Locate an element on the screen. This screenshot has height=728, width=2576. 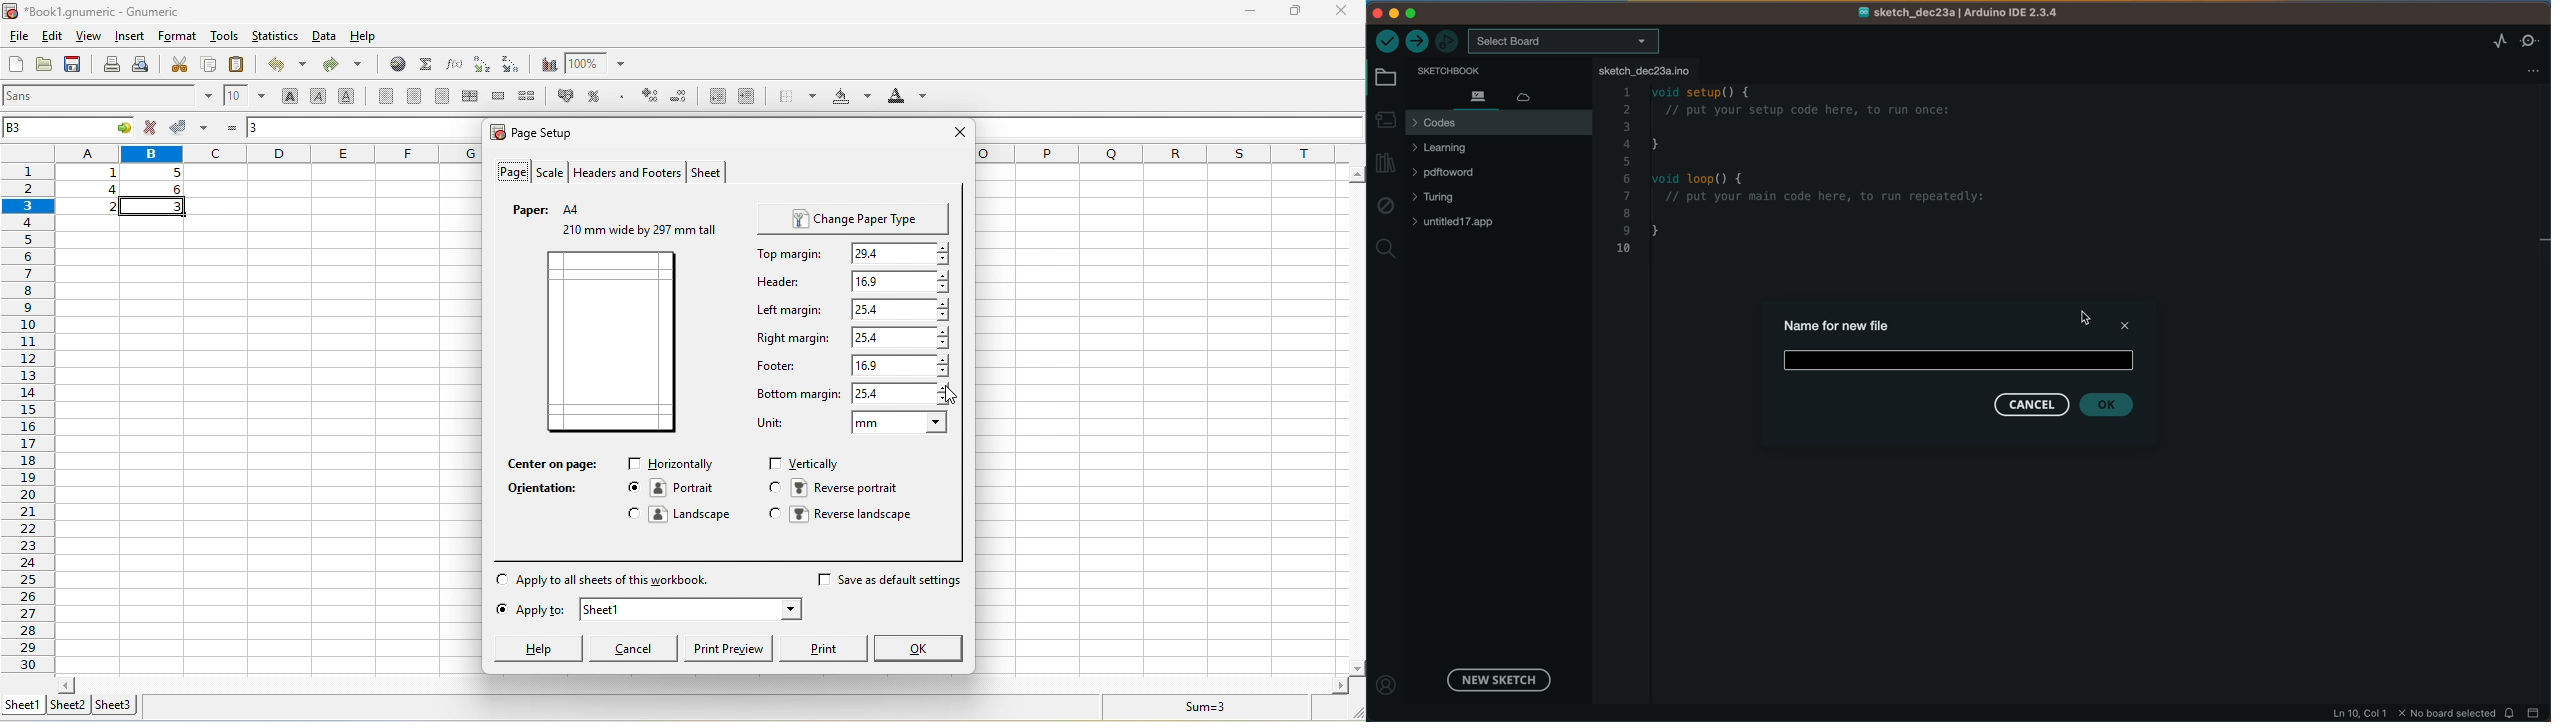
center horizontally is located at coordinates (468, 97).